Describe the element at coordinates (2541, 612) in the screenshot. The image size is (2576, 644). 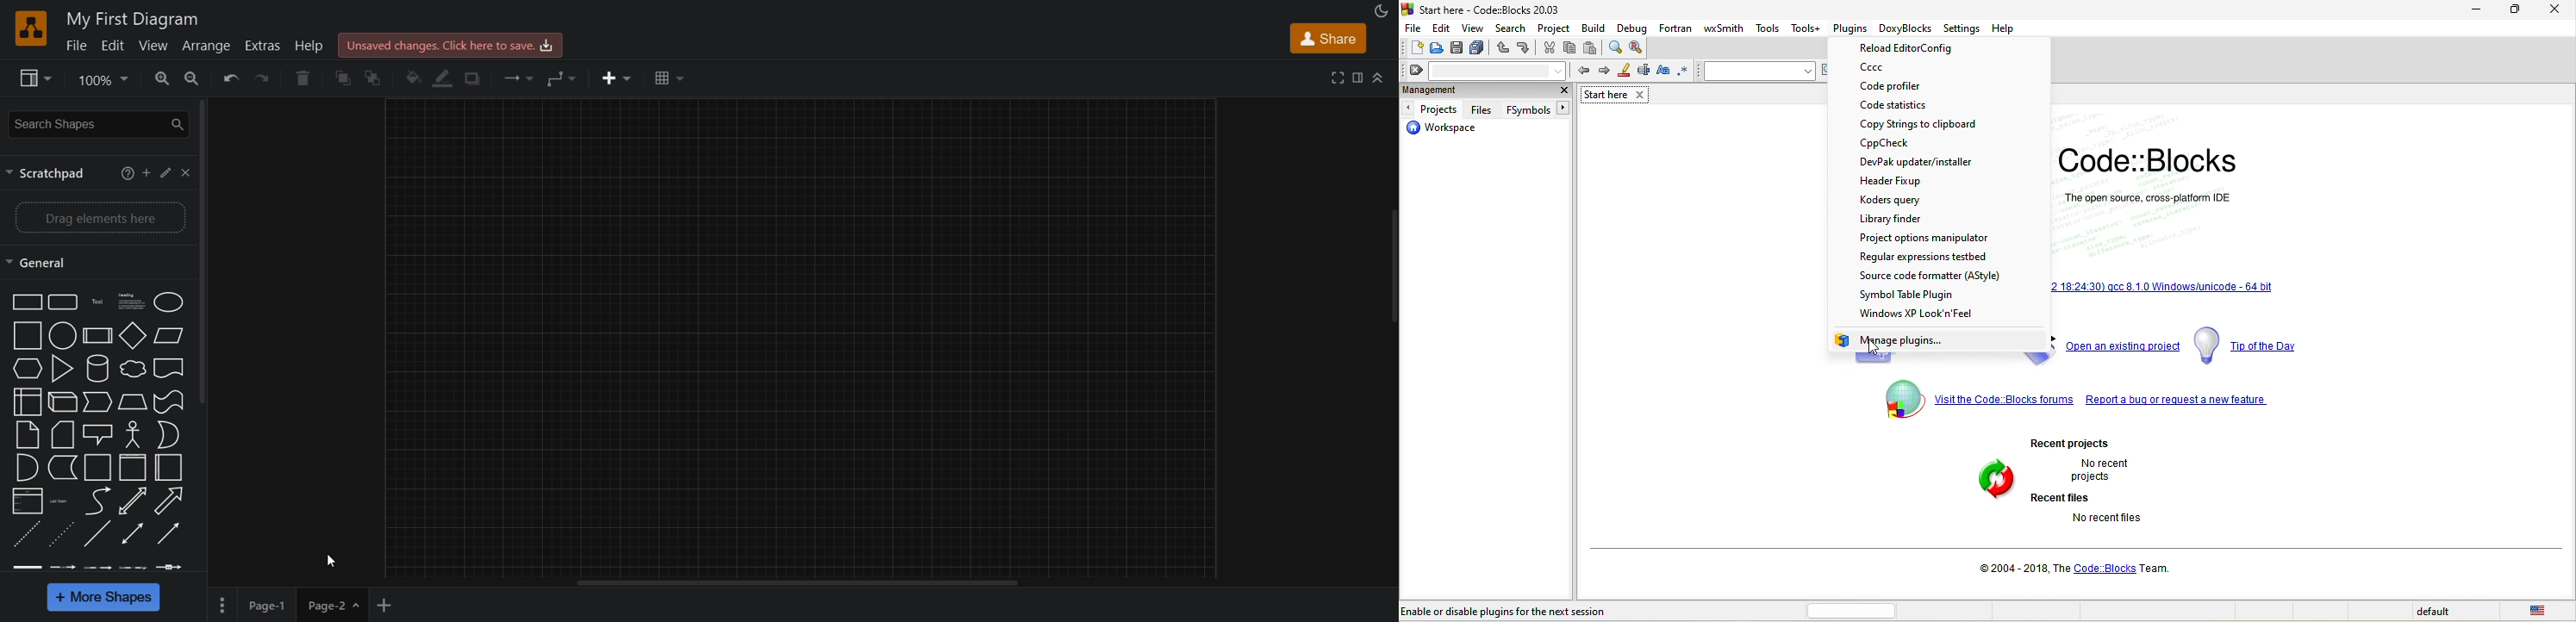
I see `united state` at that location.